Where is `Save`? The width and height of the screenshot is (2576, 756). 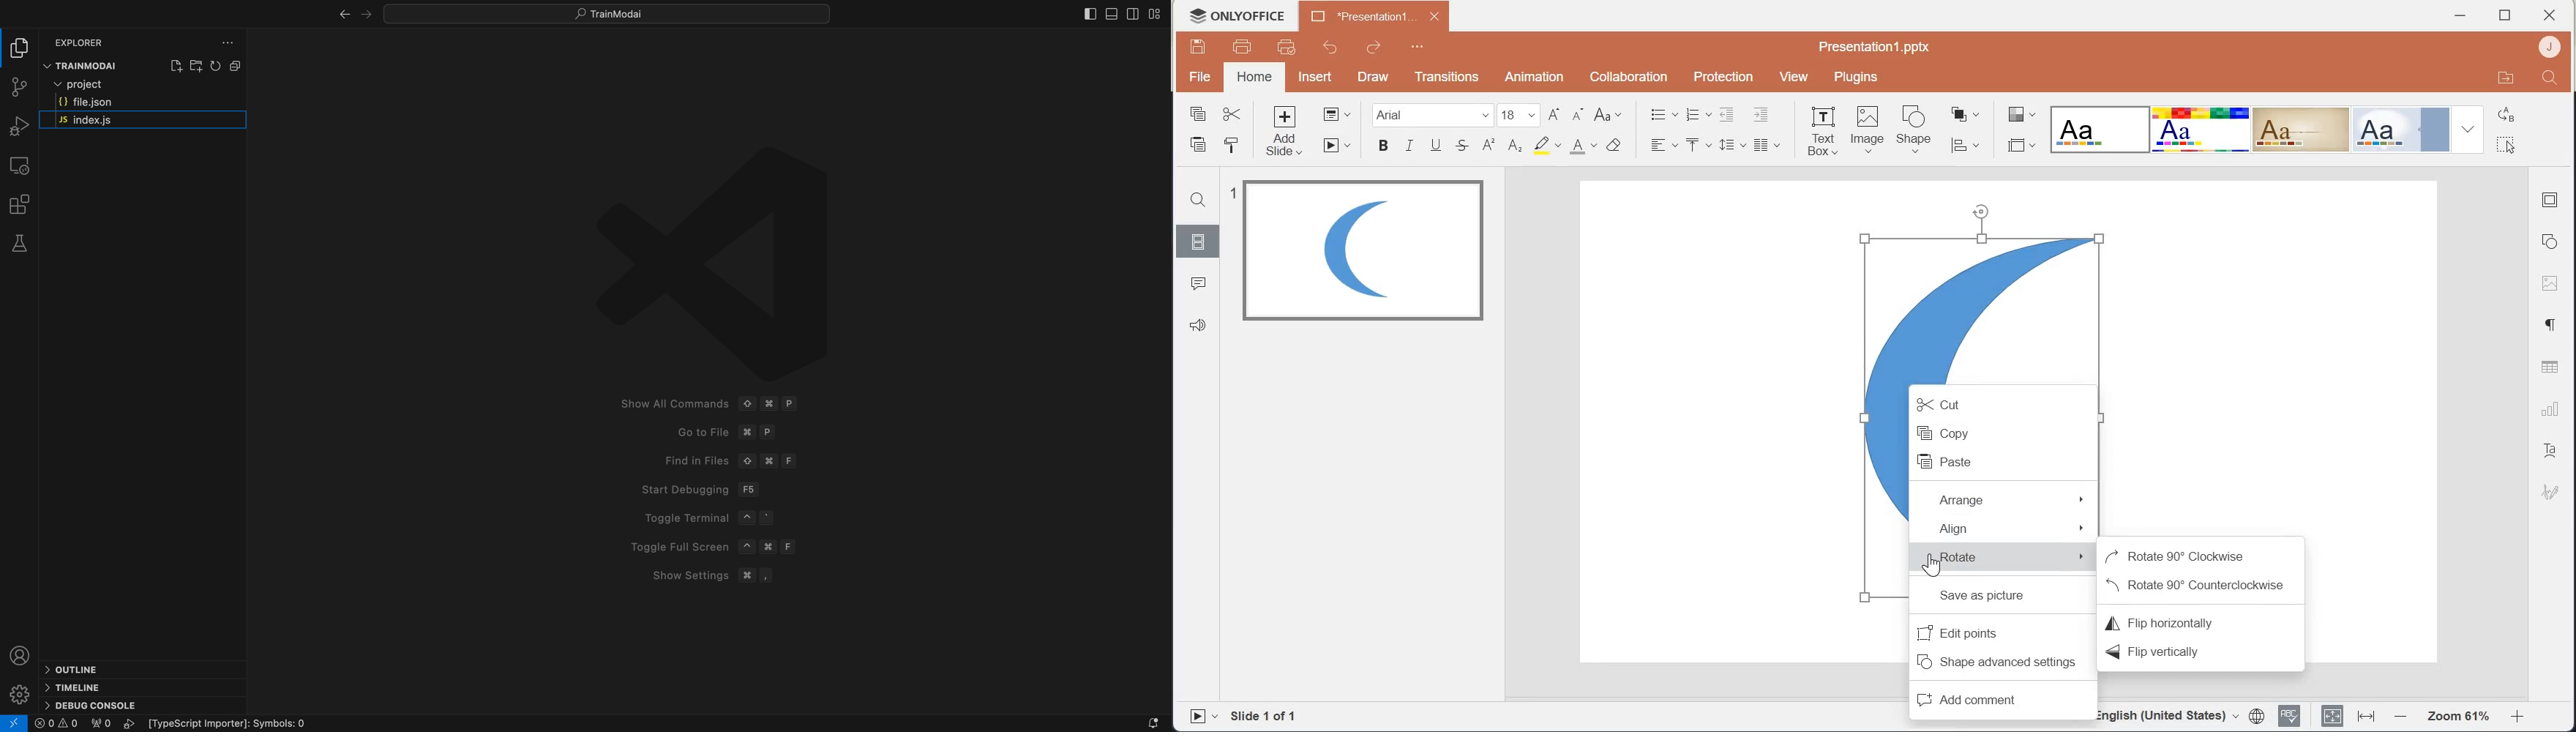
Save is located at coordinates (1201, 46).